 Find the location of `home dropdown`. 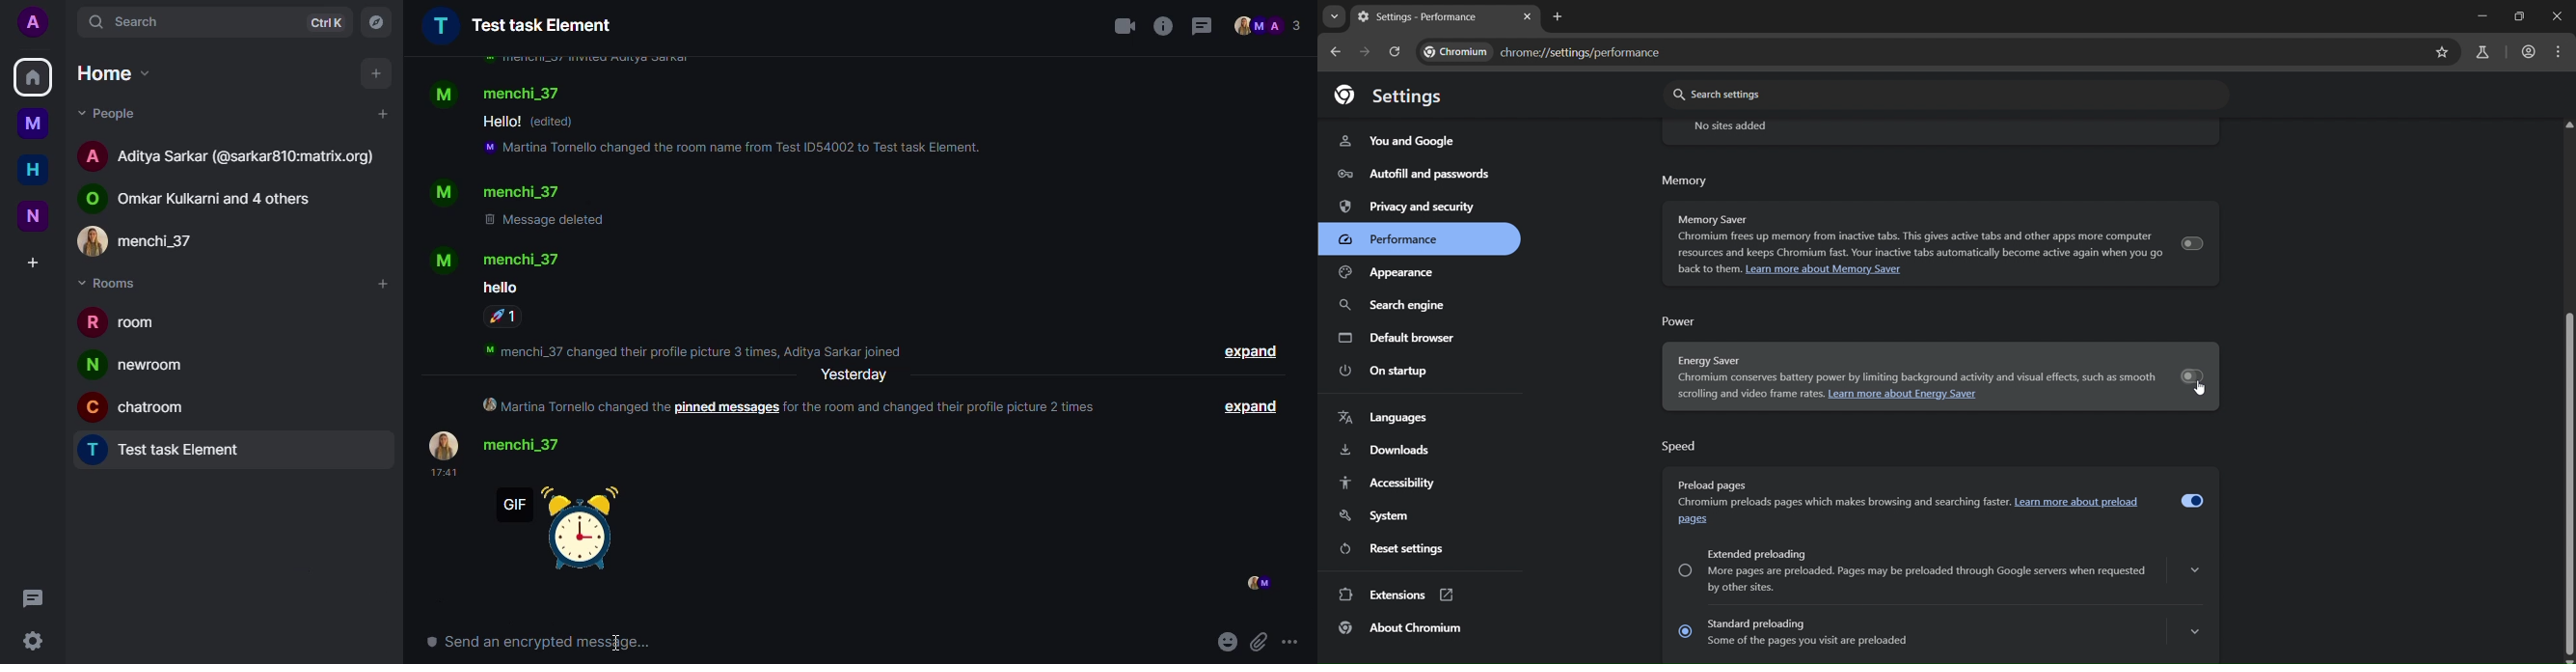

home dropdown is located at coordinates (113, 71).